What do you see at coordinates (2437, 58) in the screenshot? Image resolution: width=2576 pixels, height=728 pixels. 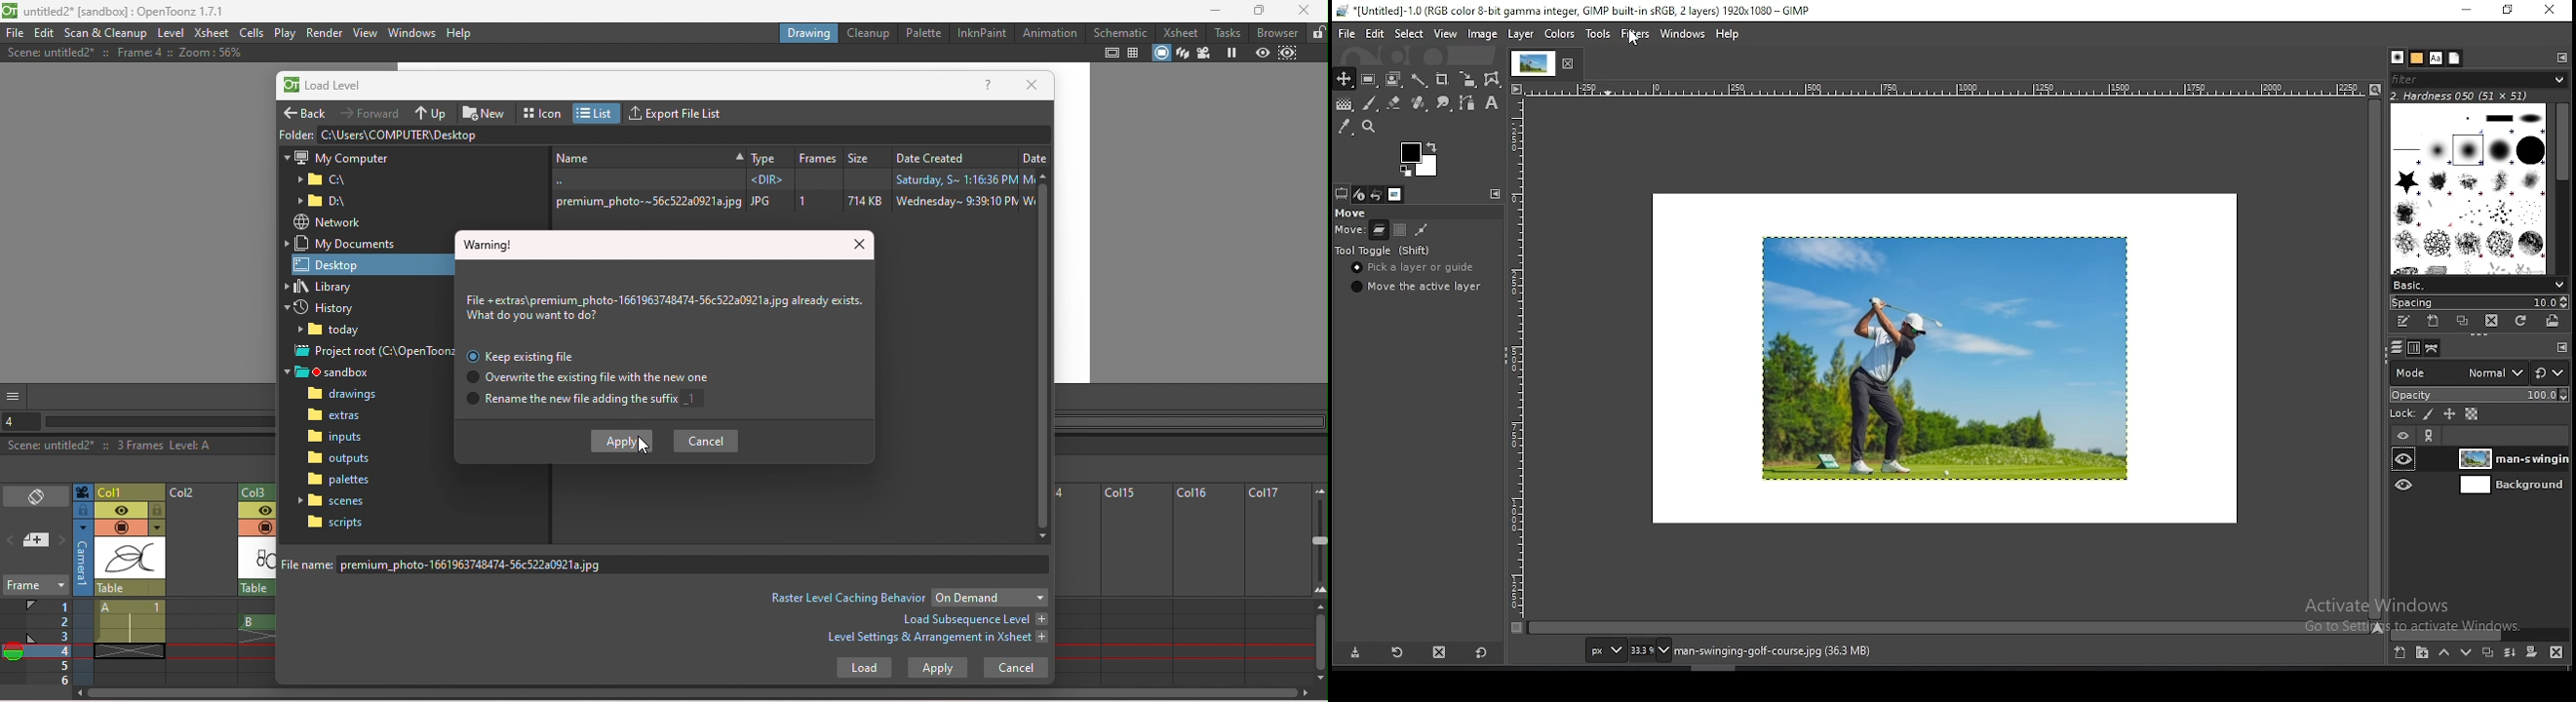 I see `fonts` at bounding box center [2437, 58].